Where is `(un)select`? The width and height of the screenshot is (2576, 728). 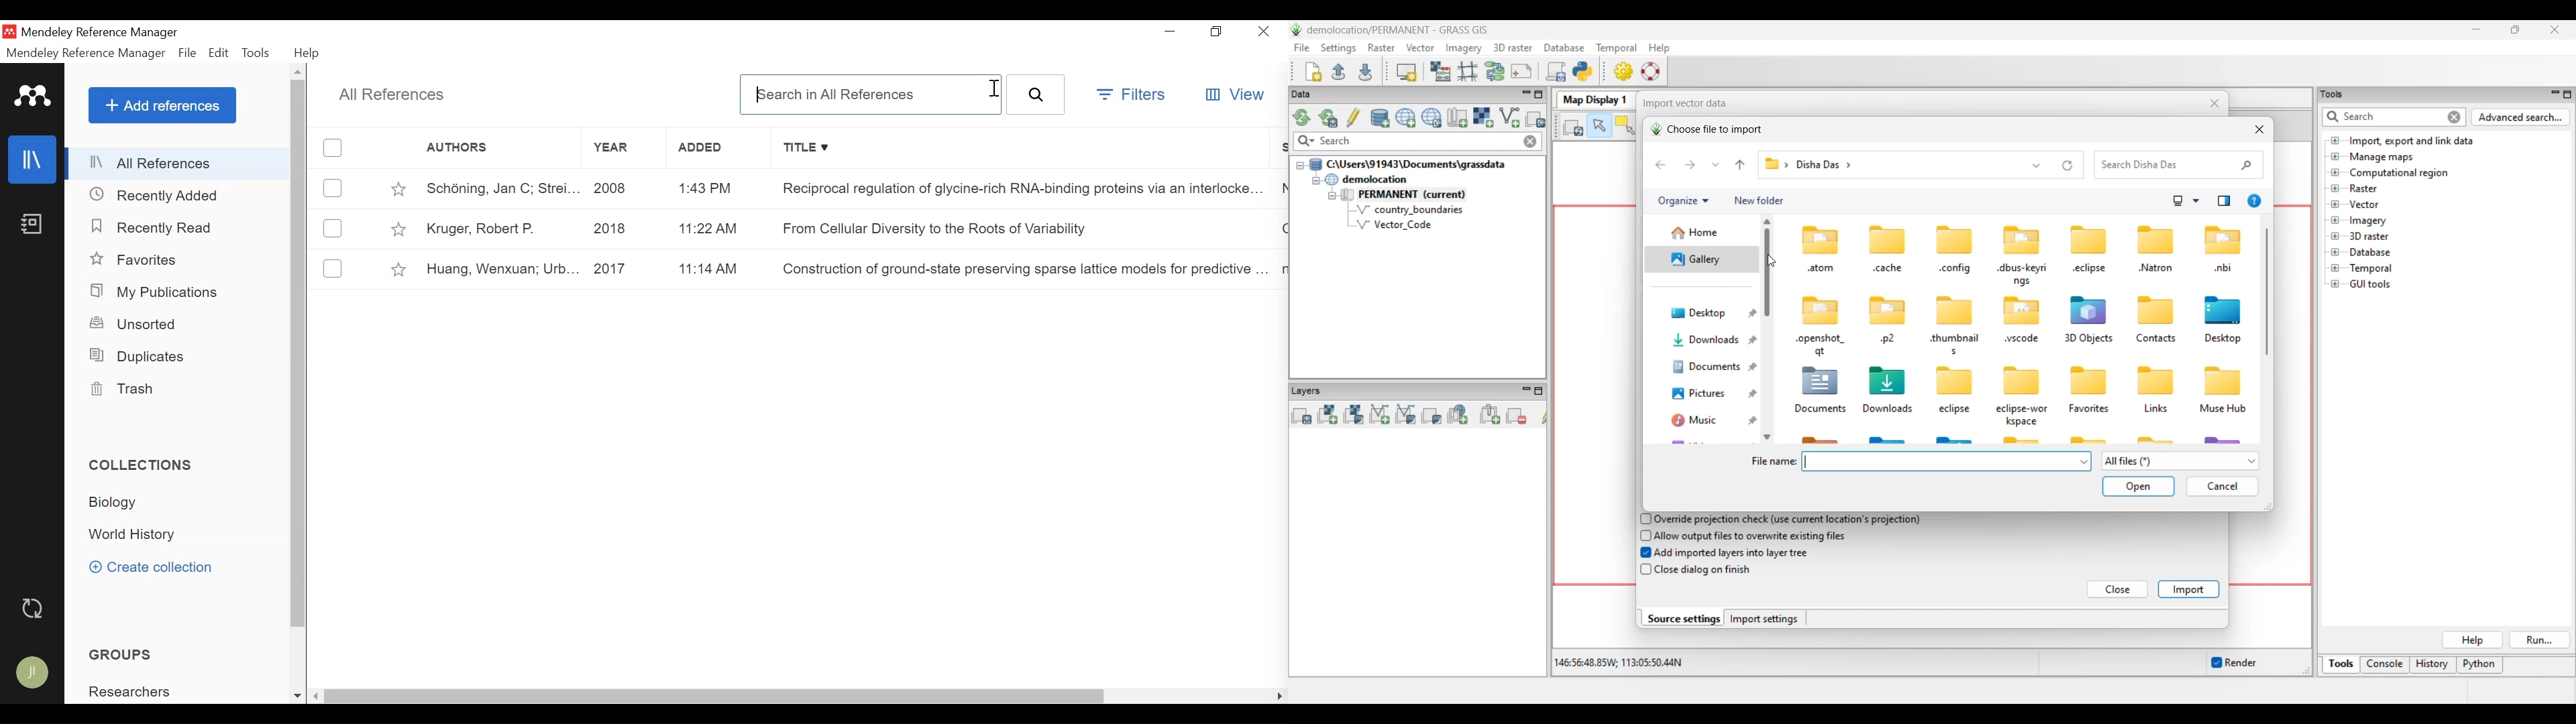
(un)select is located at coordinates (333, 229).